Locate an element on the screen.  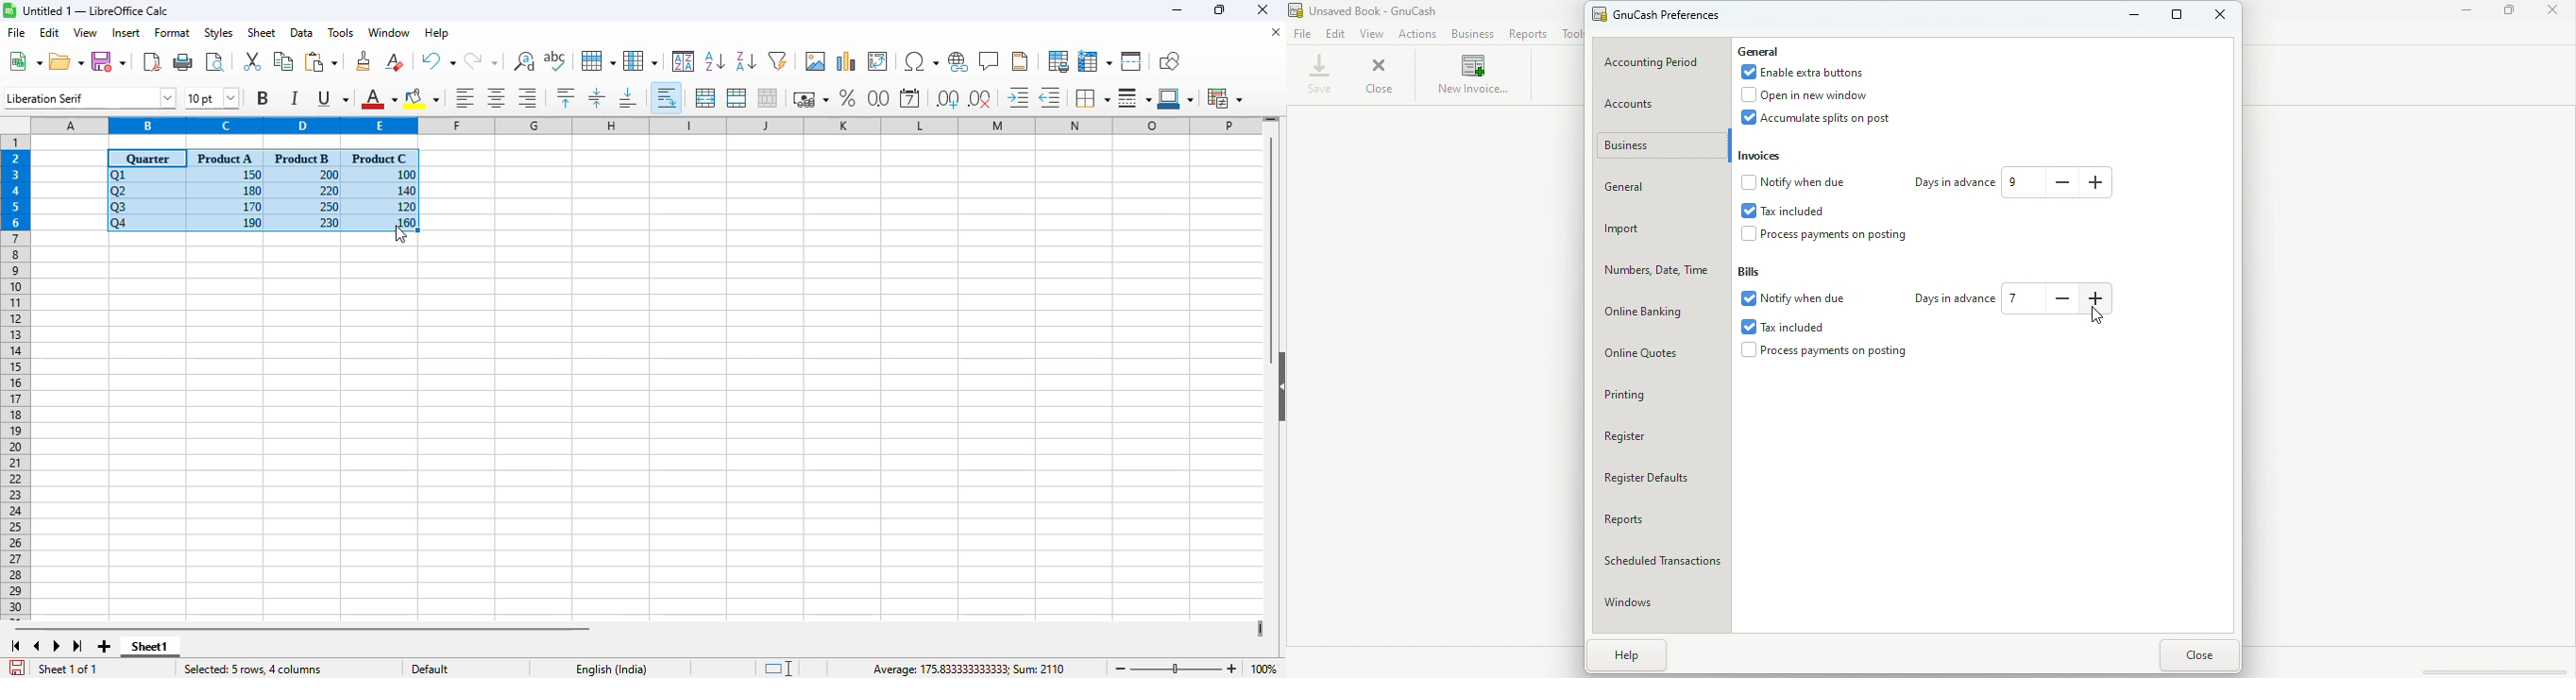
font color is located at coordinates (379, 98).